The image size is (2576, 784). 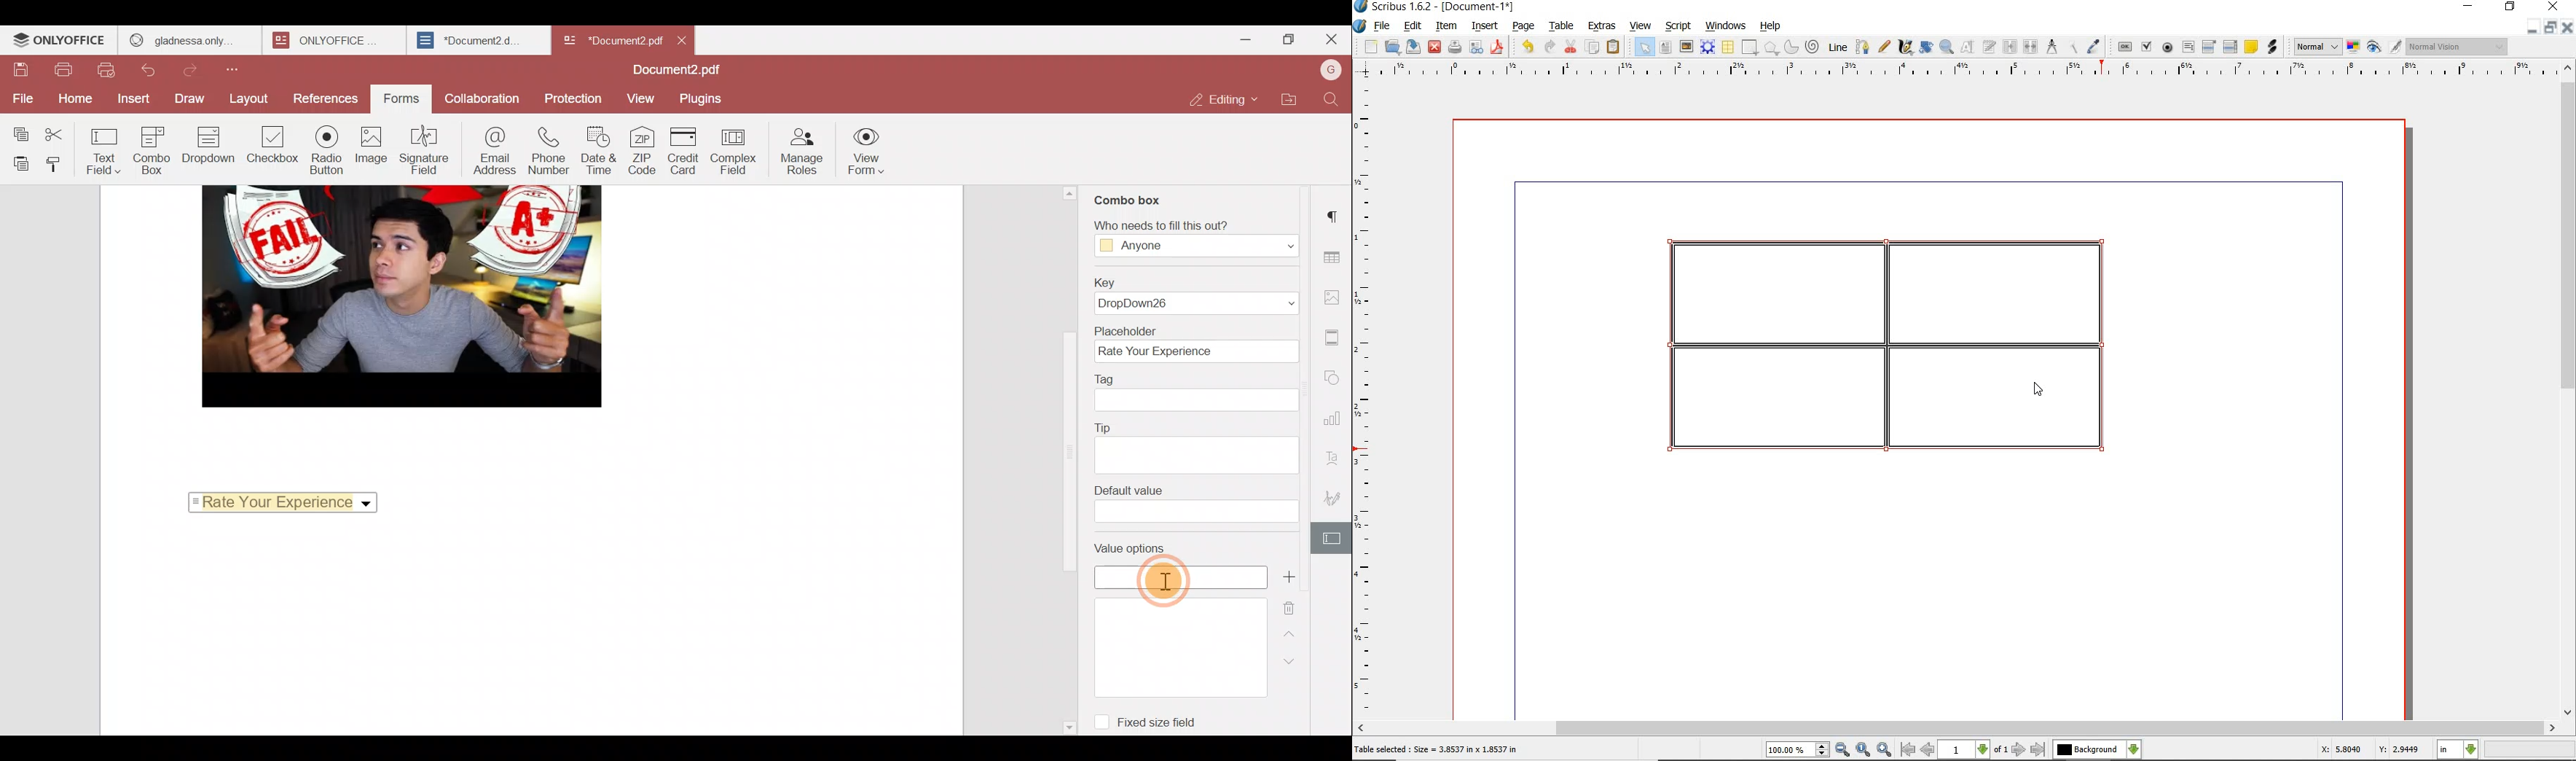 I want to click on Text field, so click(x=108, y=153).